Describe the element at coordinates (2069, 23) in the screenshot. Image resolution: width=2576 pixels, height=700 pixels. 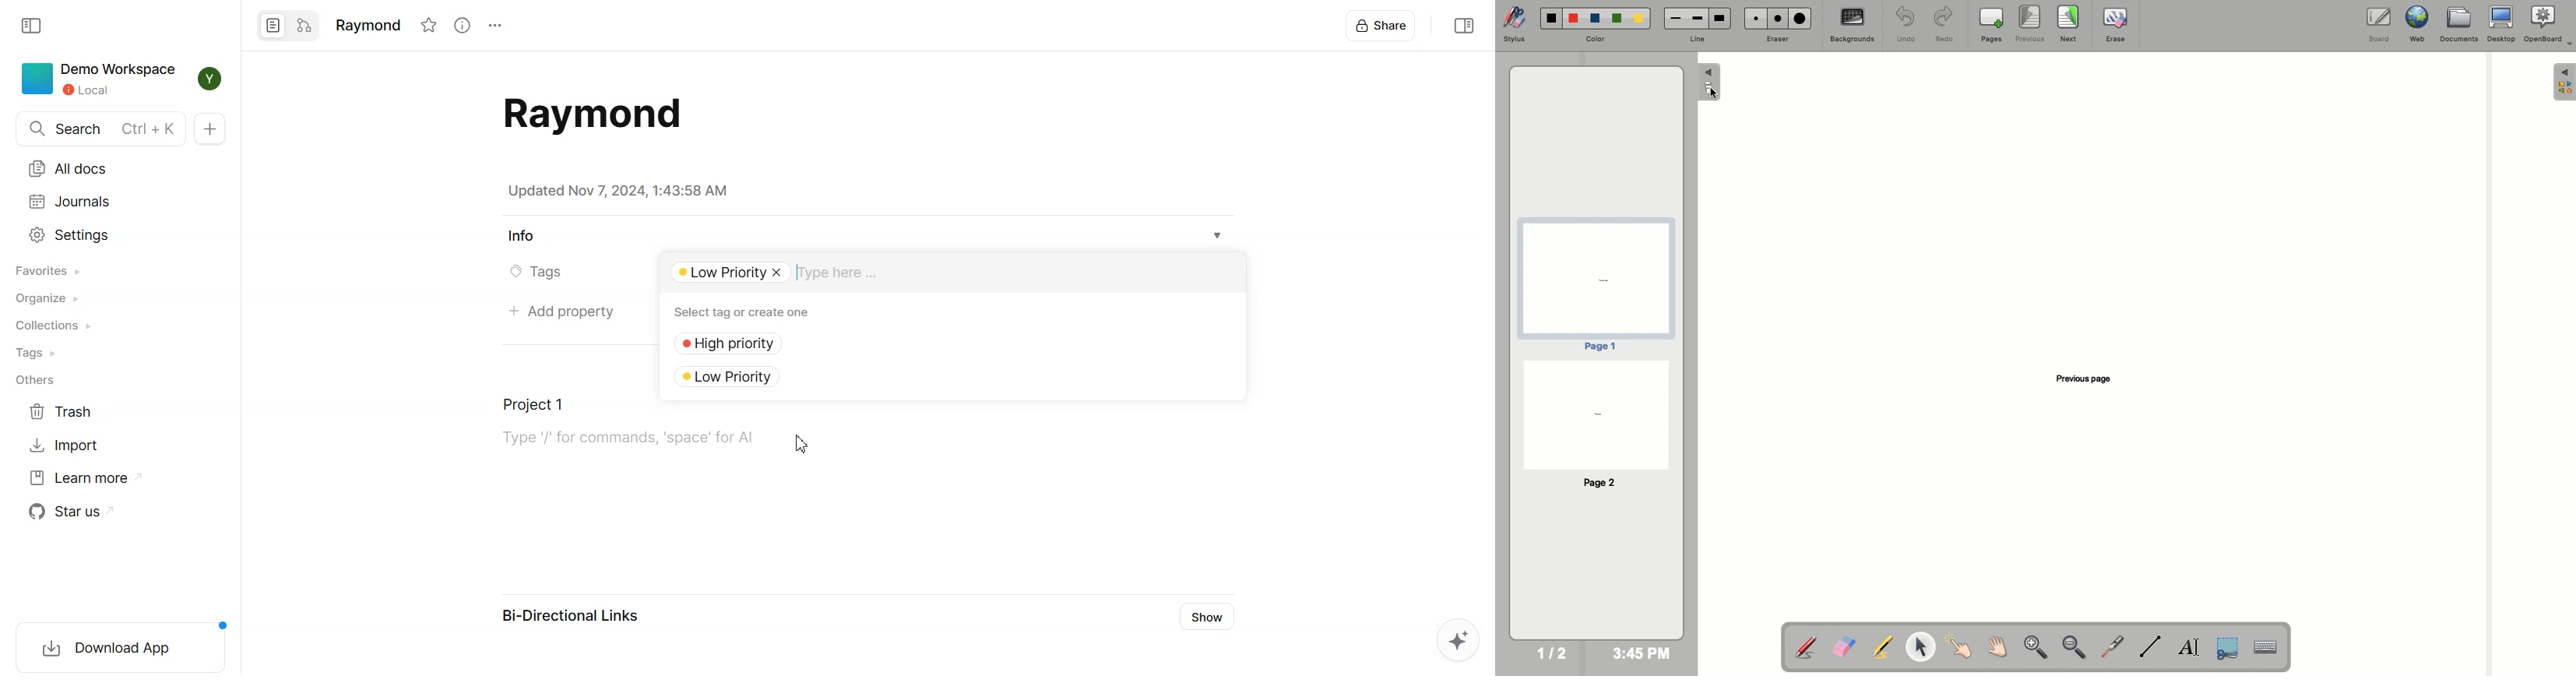
I see `Next` at that location.